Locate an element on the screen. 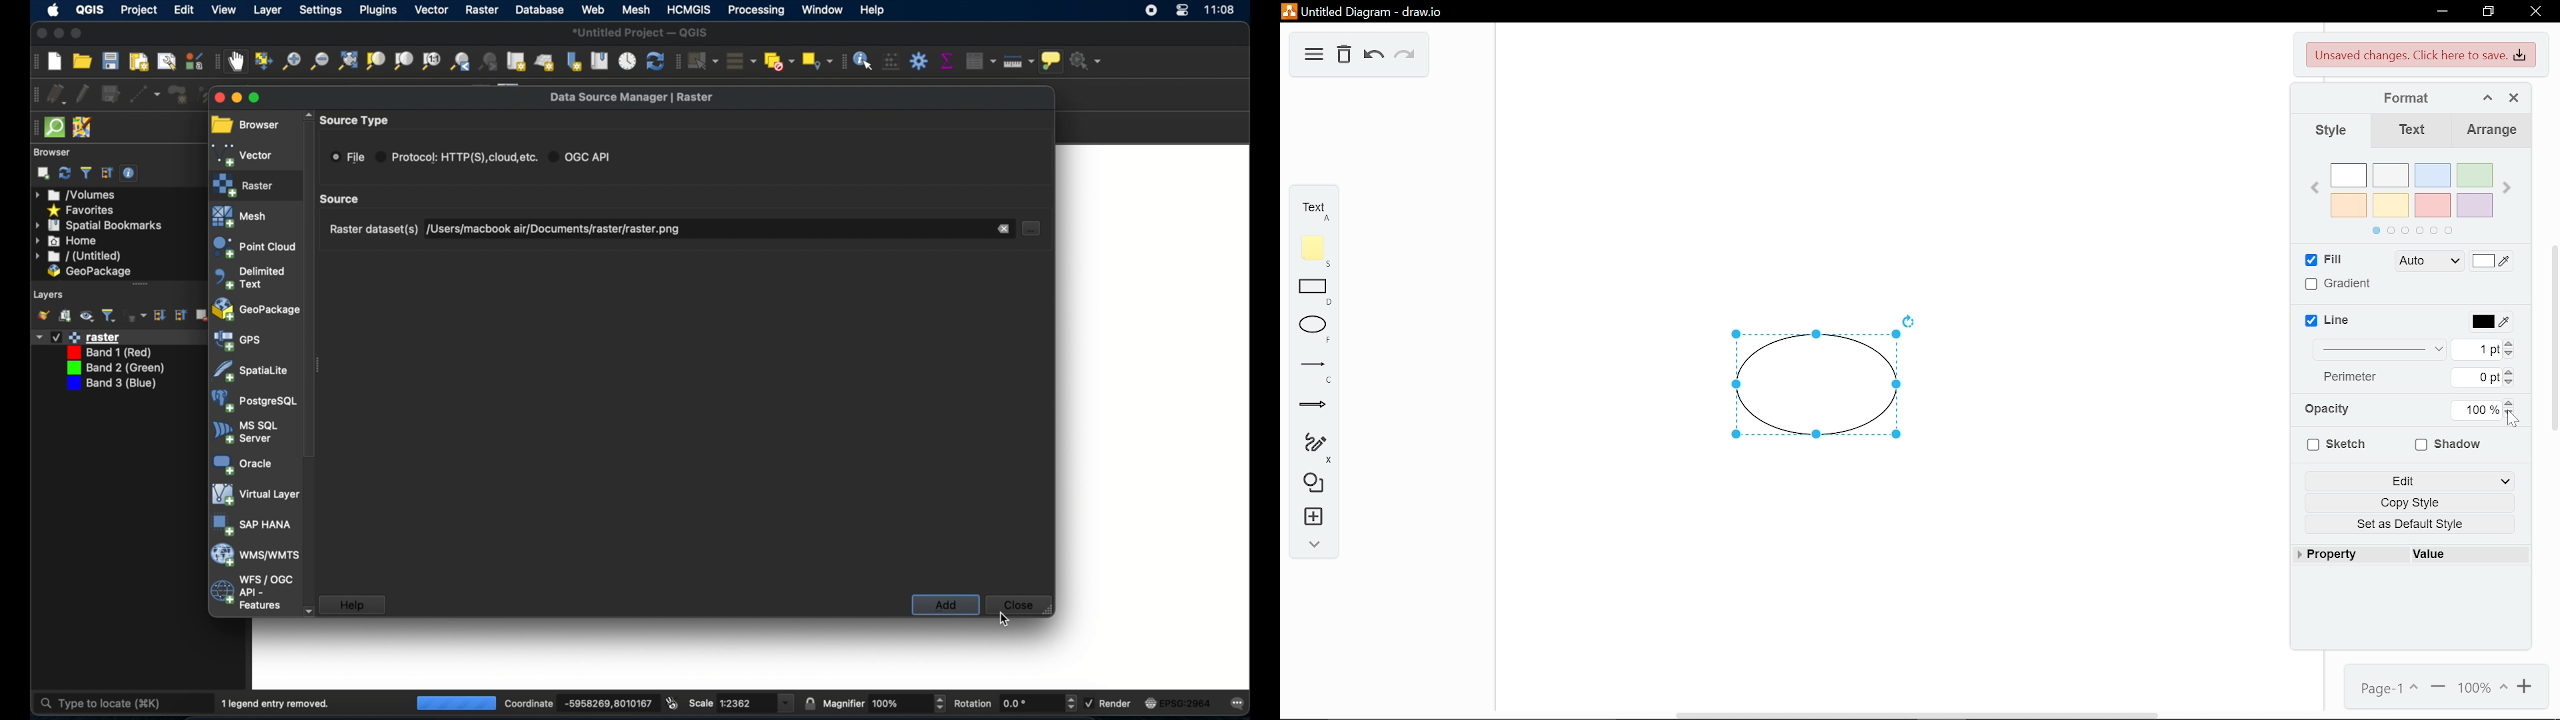  Shapes is located at coordinates (1312, 486).